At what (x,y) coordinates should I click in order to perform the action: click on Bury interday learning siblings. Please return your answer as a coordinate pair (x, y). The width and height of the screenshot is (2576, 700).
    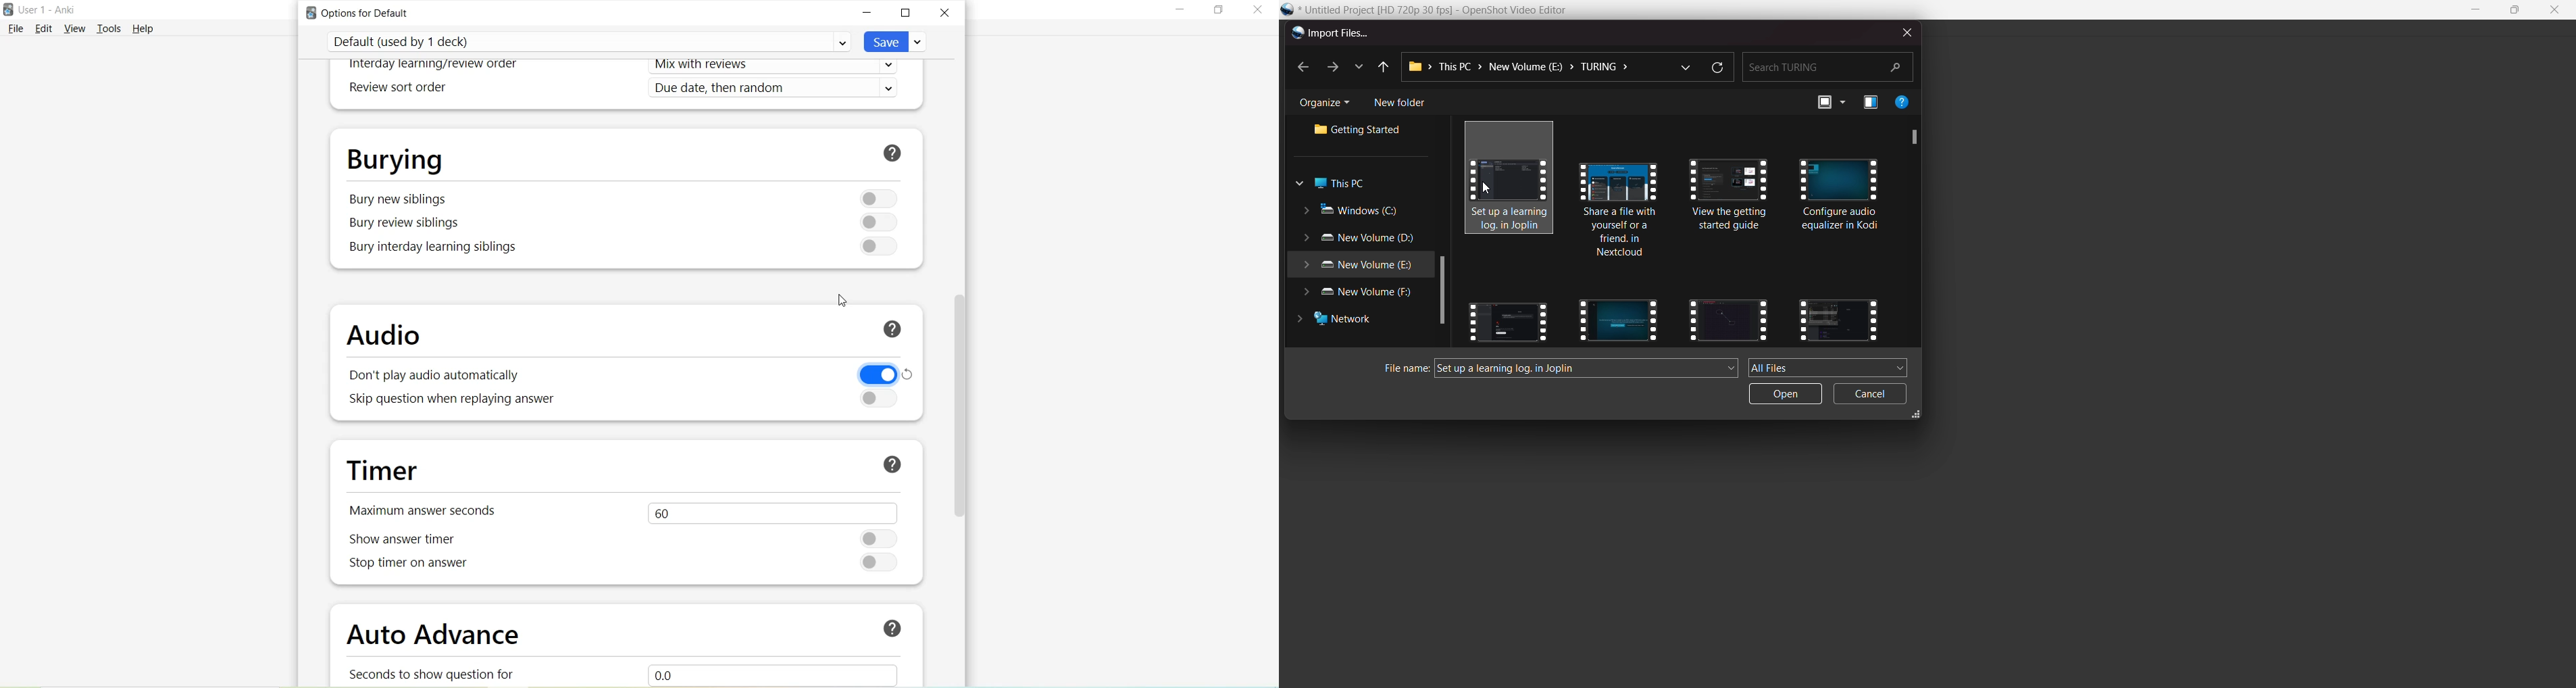
    Looking at the image, I should click on (435, 247).